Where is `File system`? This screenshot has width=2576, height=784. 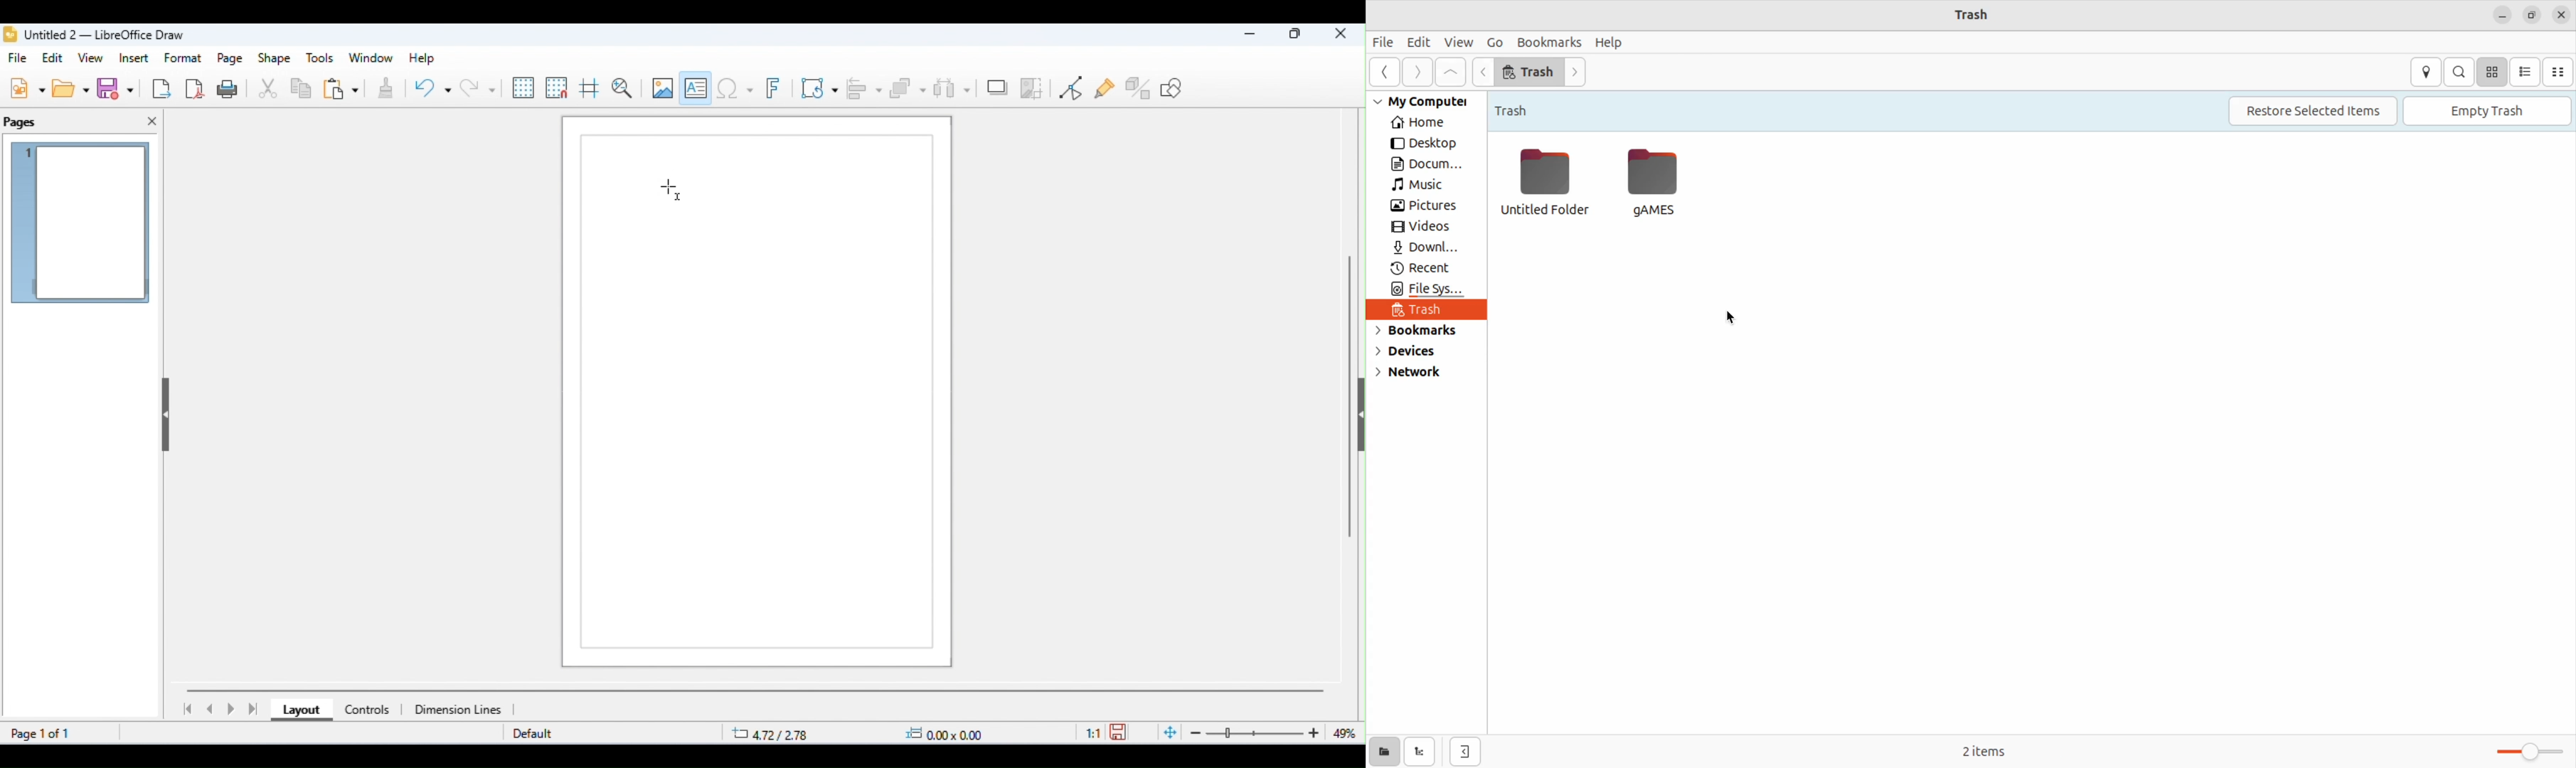 File system is located at coordinates (1423, 291).